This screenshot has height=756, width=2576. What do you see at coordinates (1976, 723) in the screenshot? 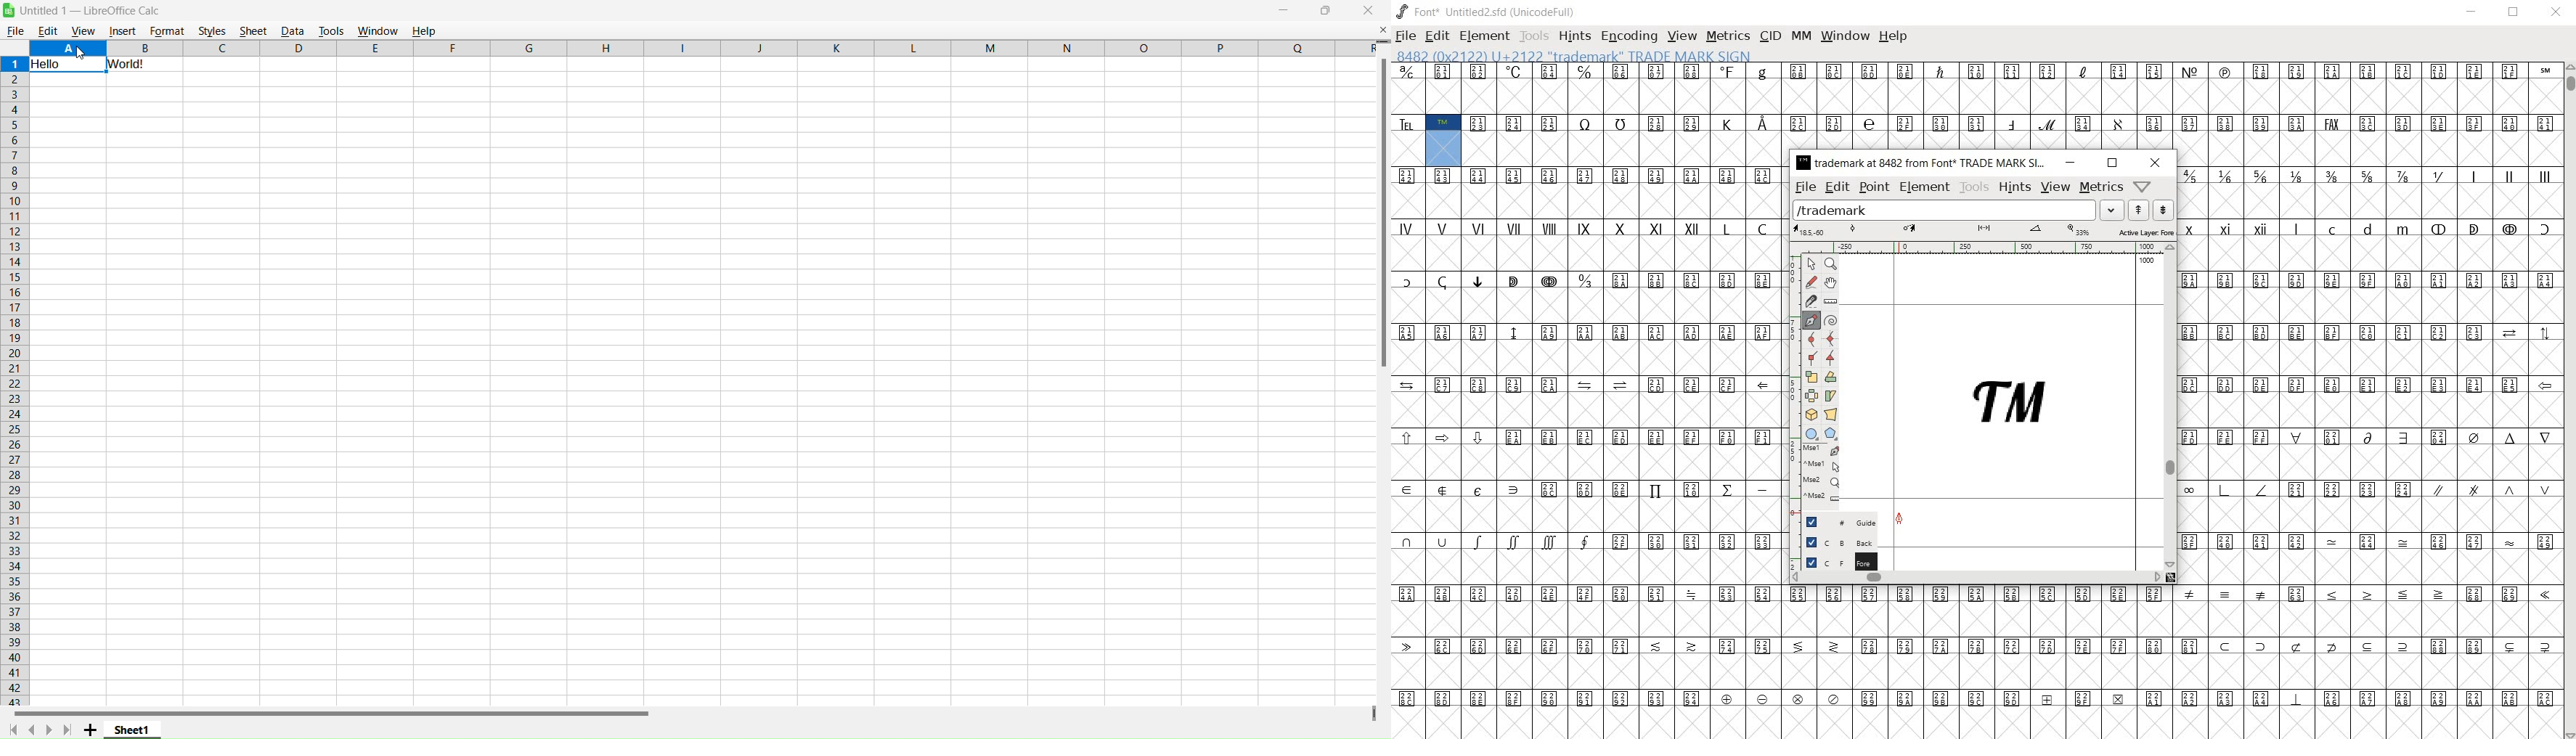
I see `slot` at bounding box center [1976, 723].